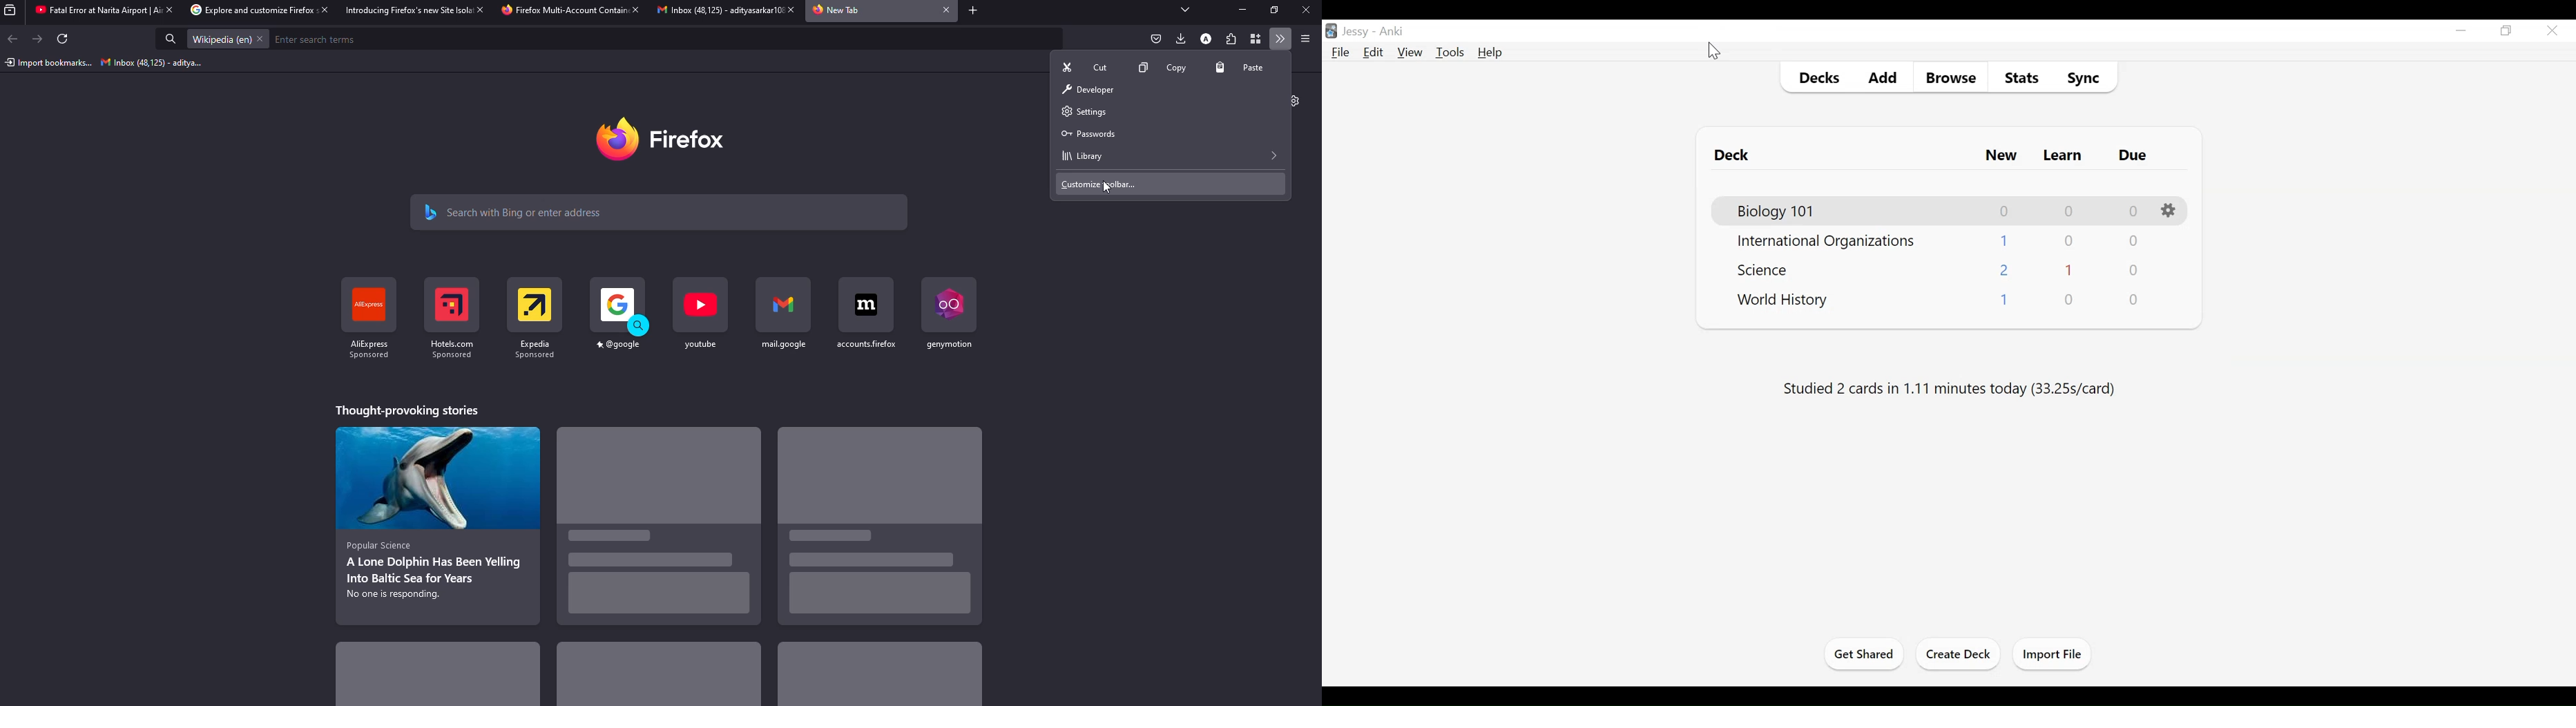 This screenshot has height=728, width=2576. I want to click on Deck Name, so click(1766, 271).